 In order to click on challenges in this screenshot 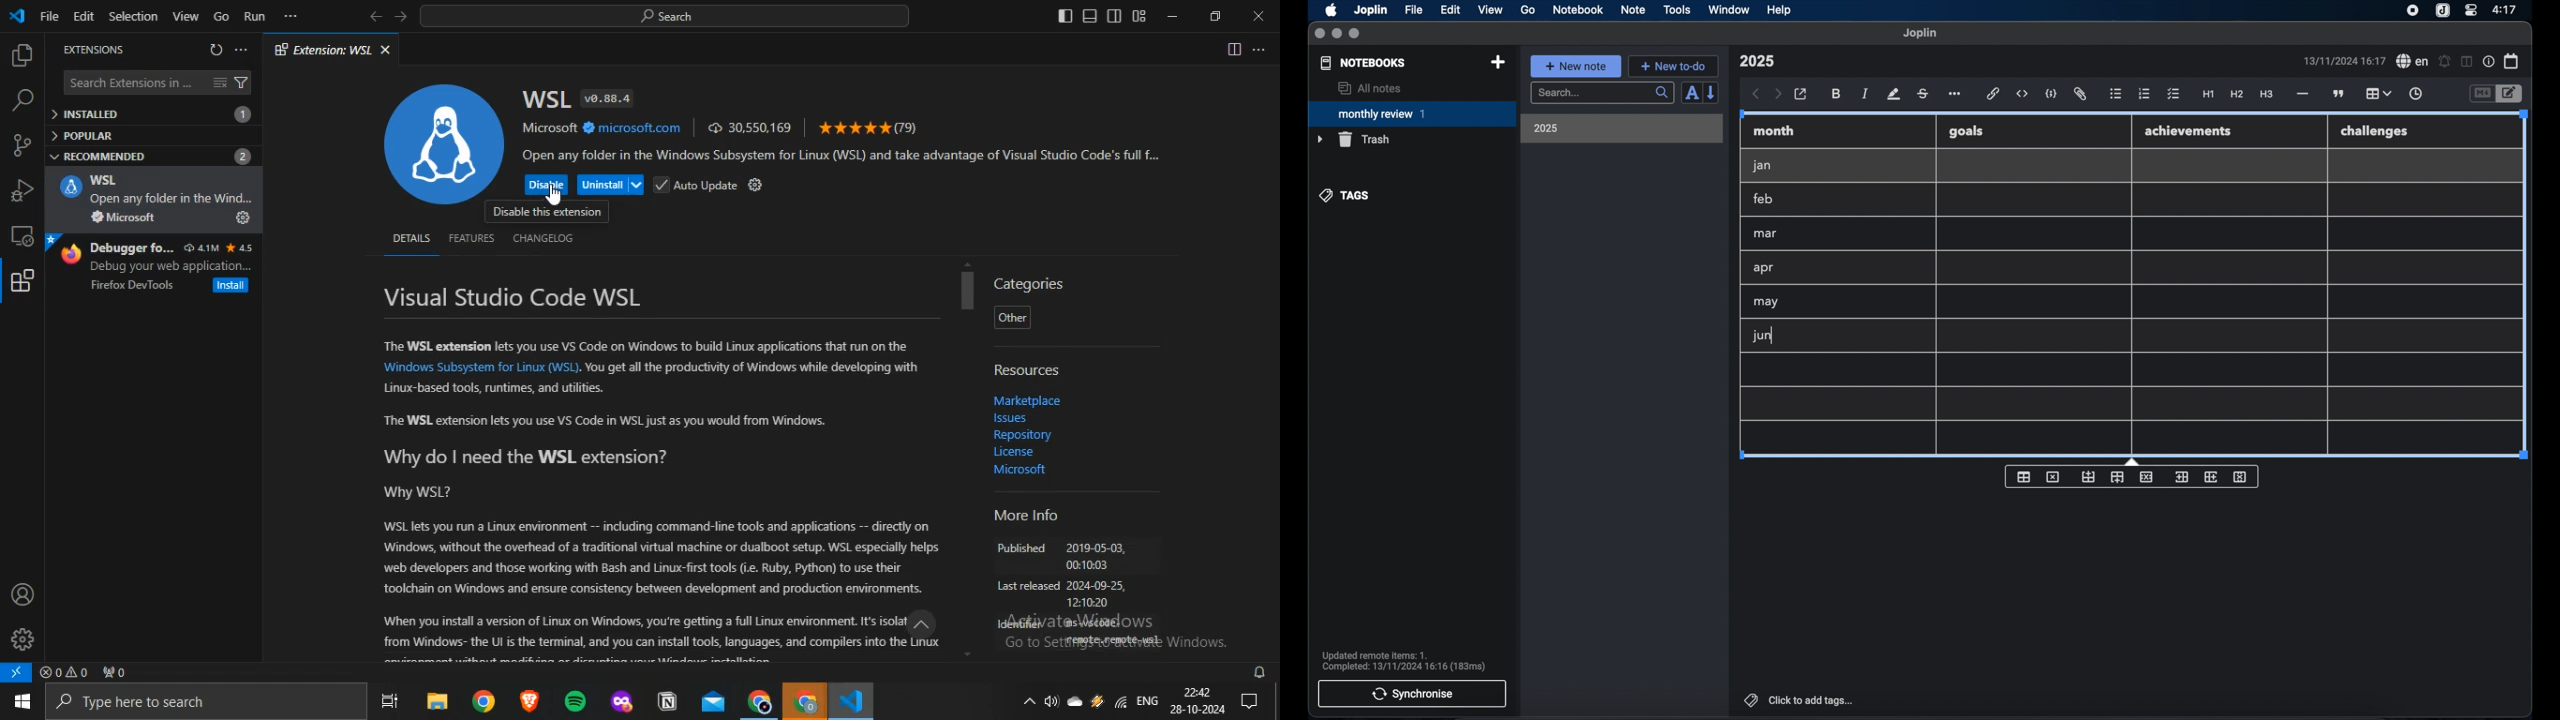, I will do `click(2375, 132)`.